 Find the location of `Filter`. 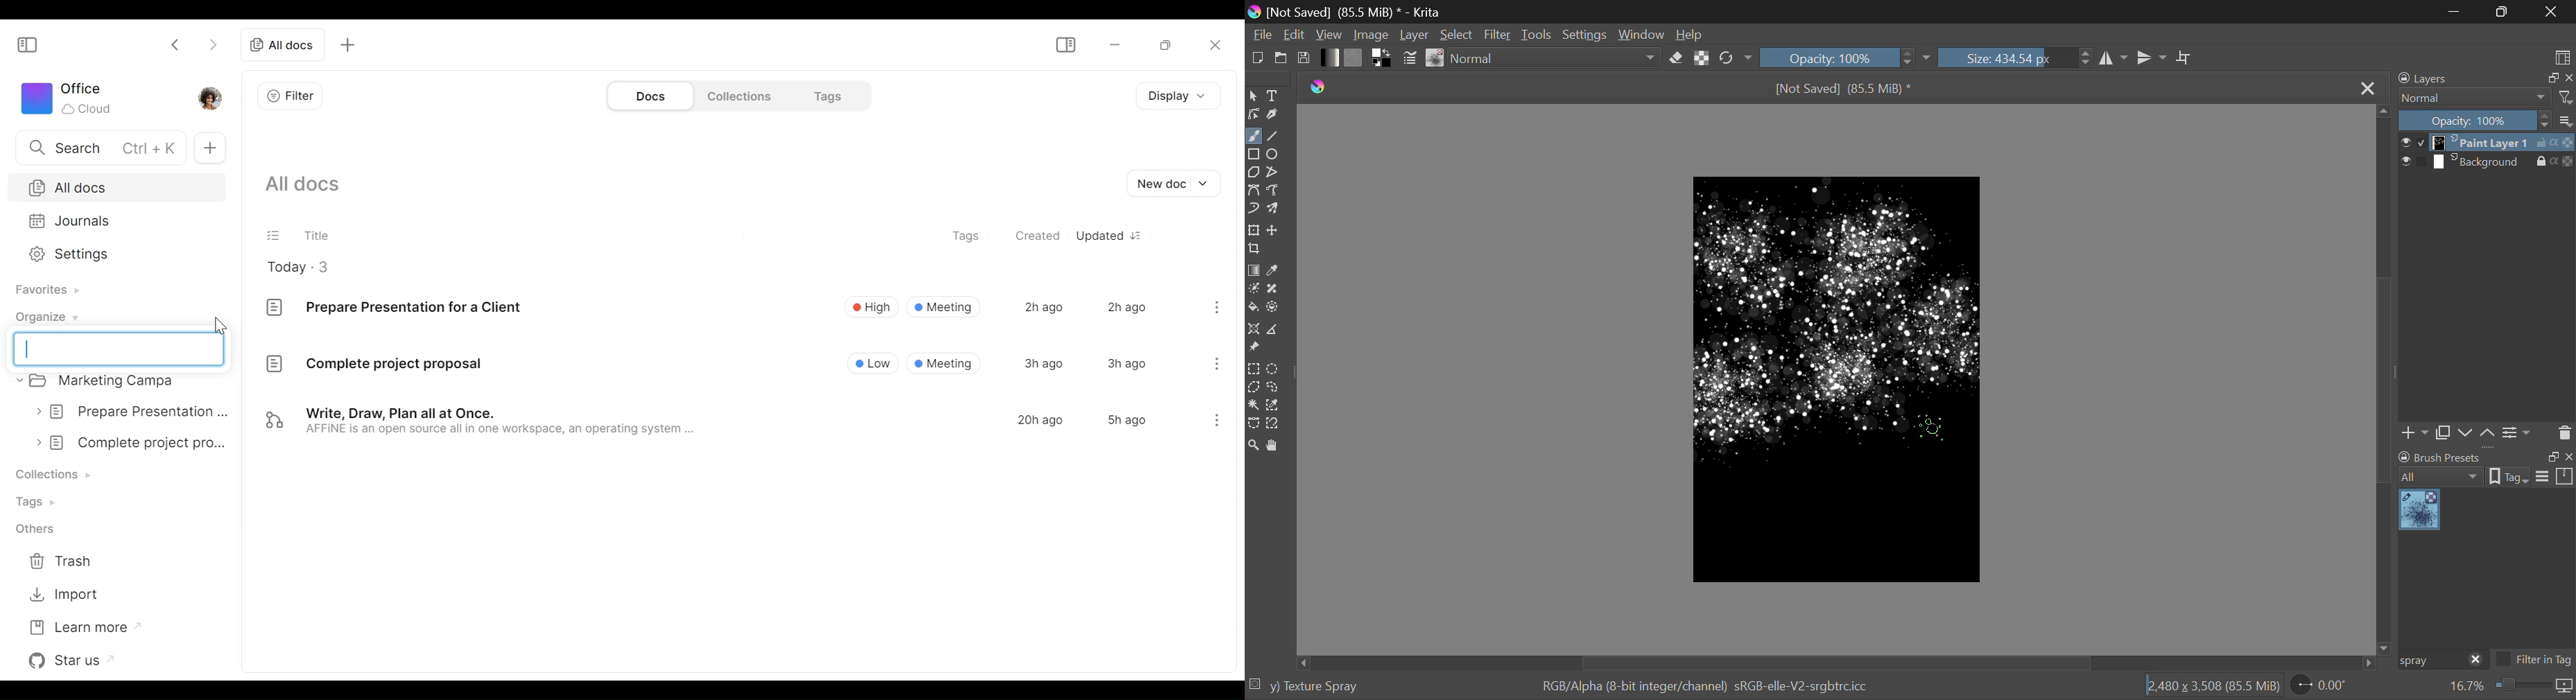

Filter is located at coordinates (1498, 35).